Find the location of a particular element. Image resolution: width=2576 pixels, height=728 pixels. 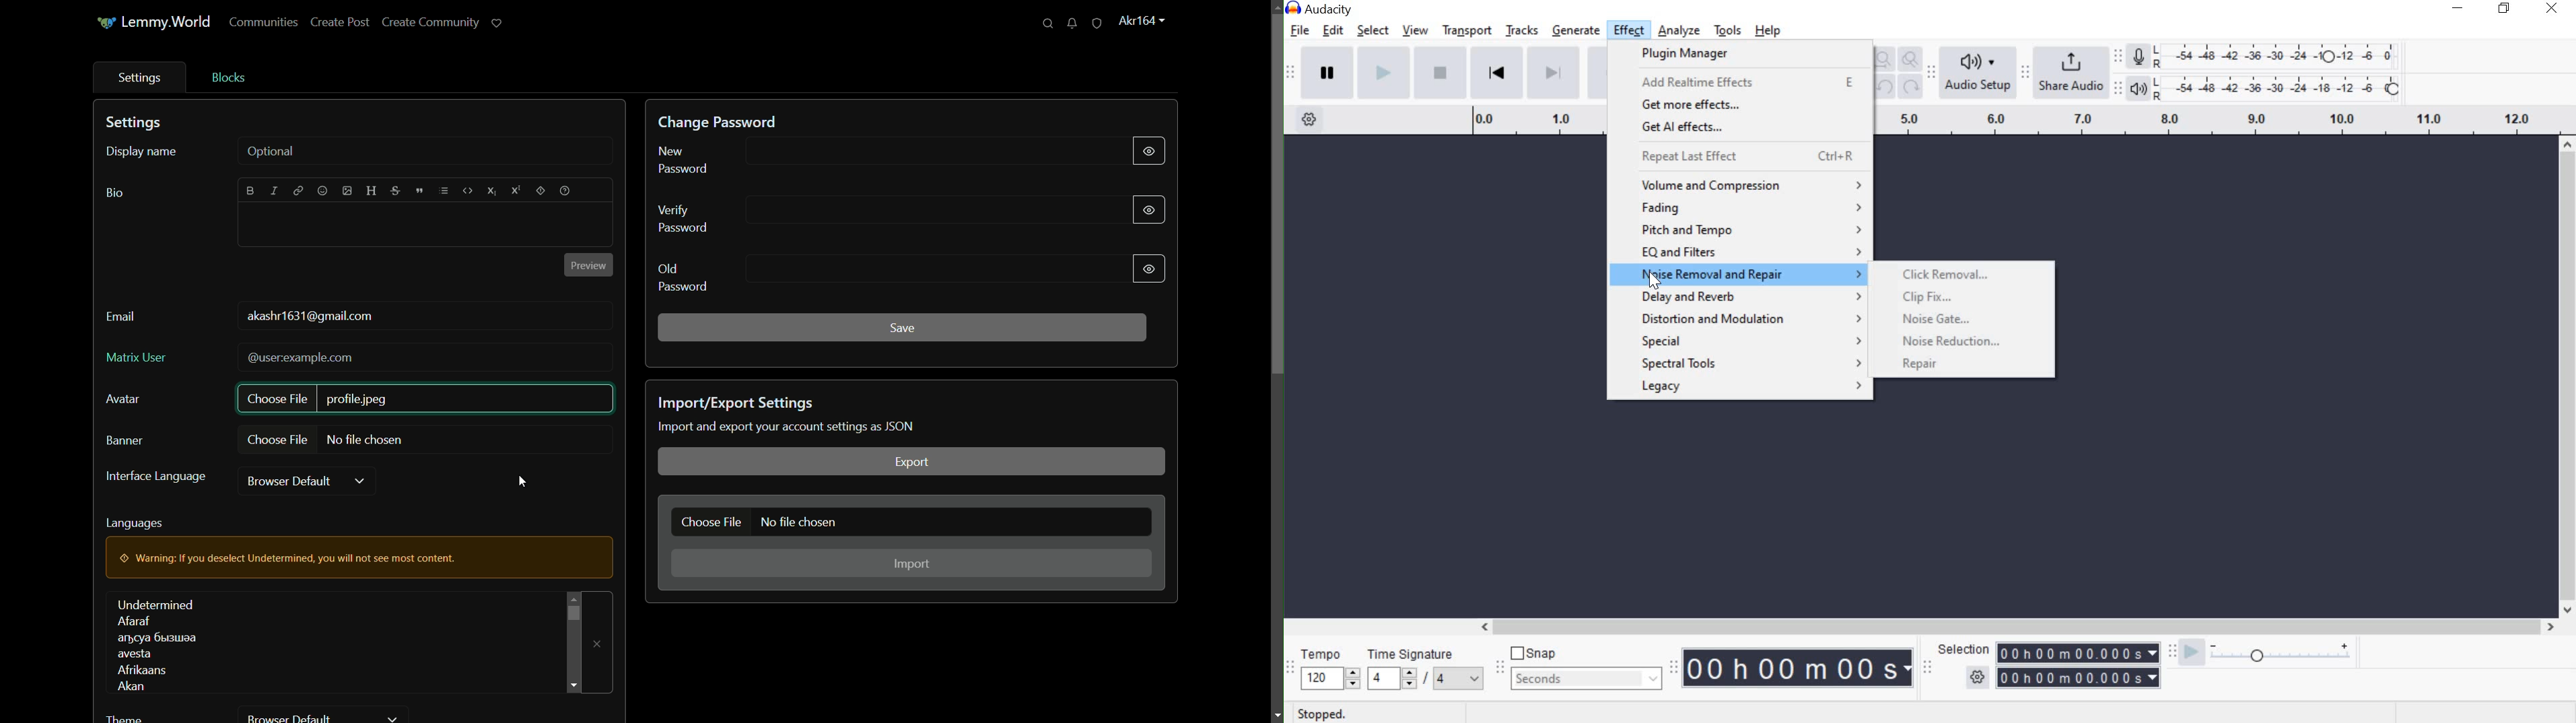

Share audio toolbar is located at coordinates (2025, 71).